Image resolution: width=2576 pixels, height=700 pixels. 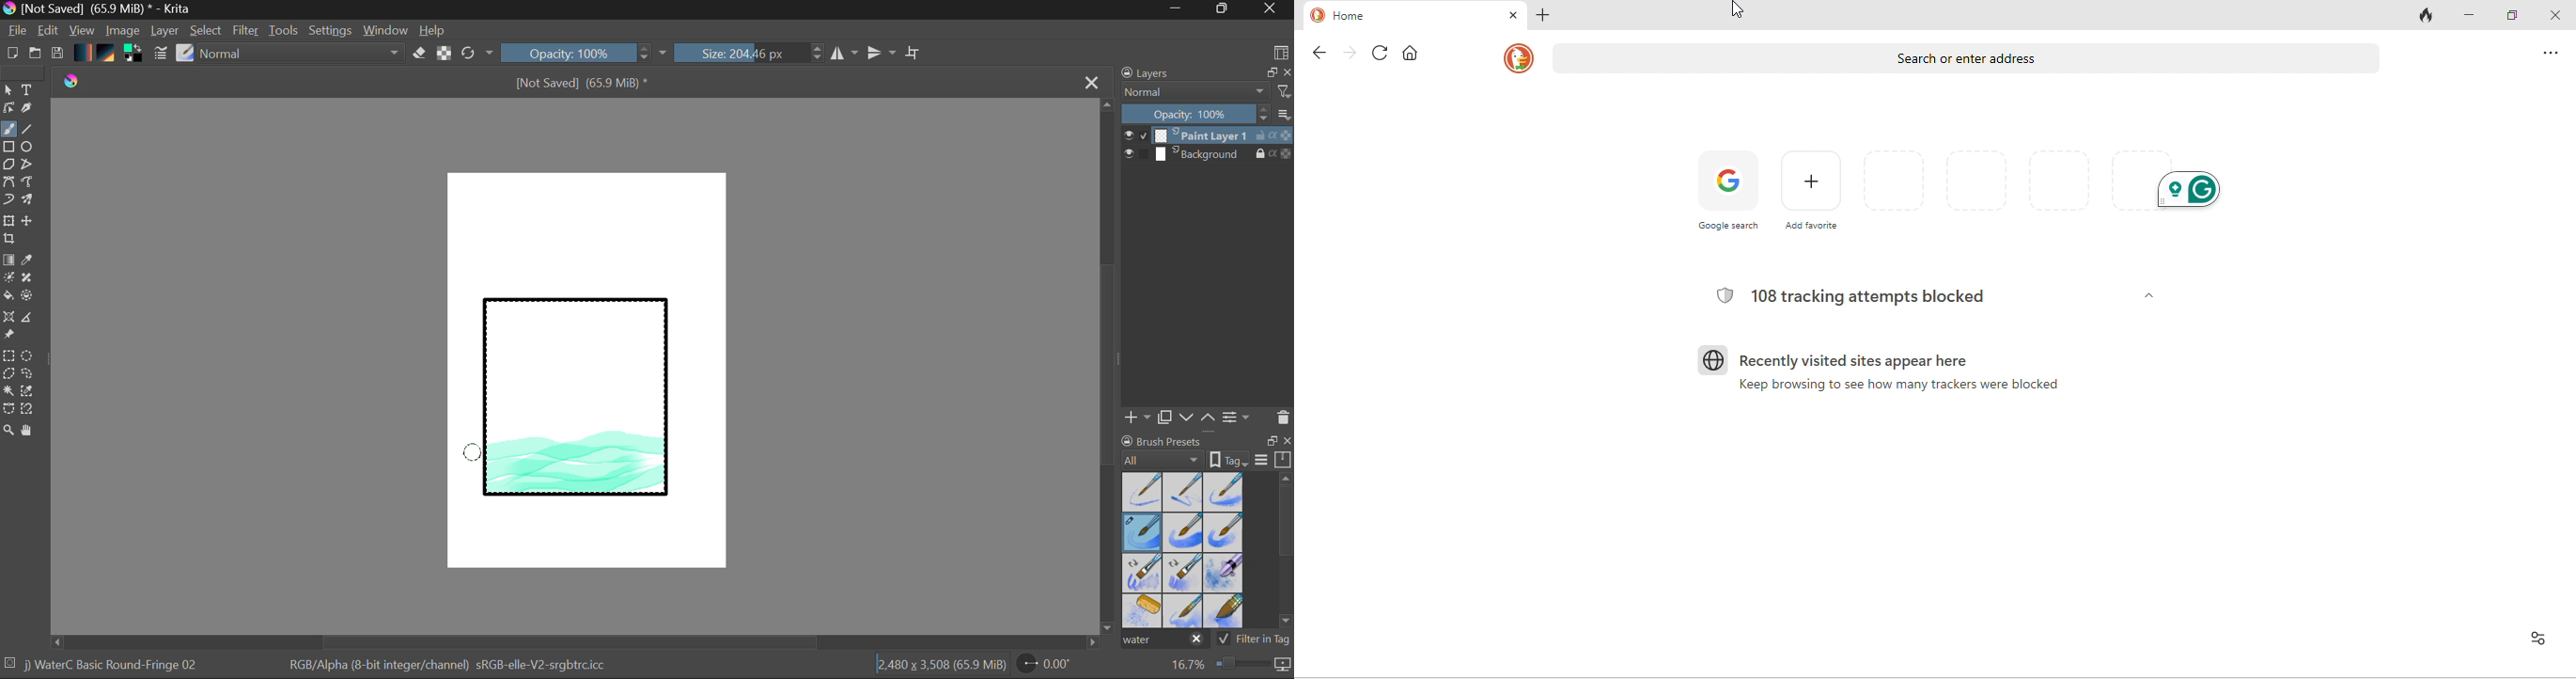 I want to click on View, so click(x=82, y=30).